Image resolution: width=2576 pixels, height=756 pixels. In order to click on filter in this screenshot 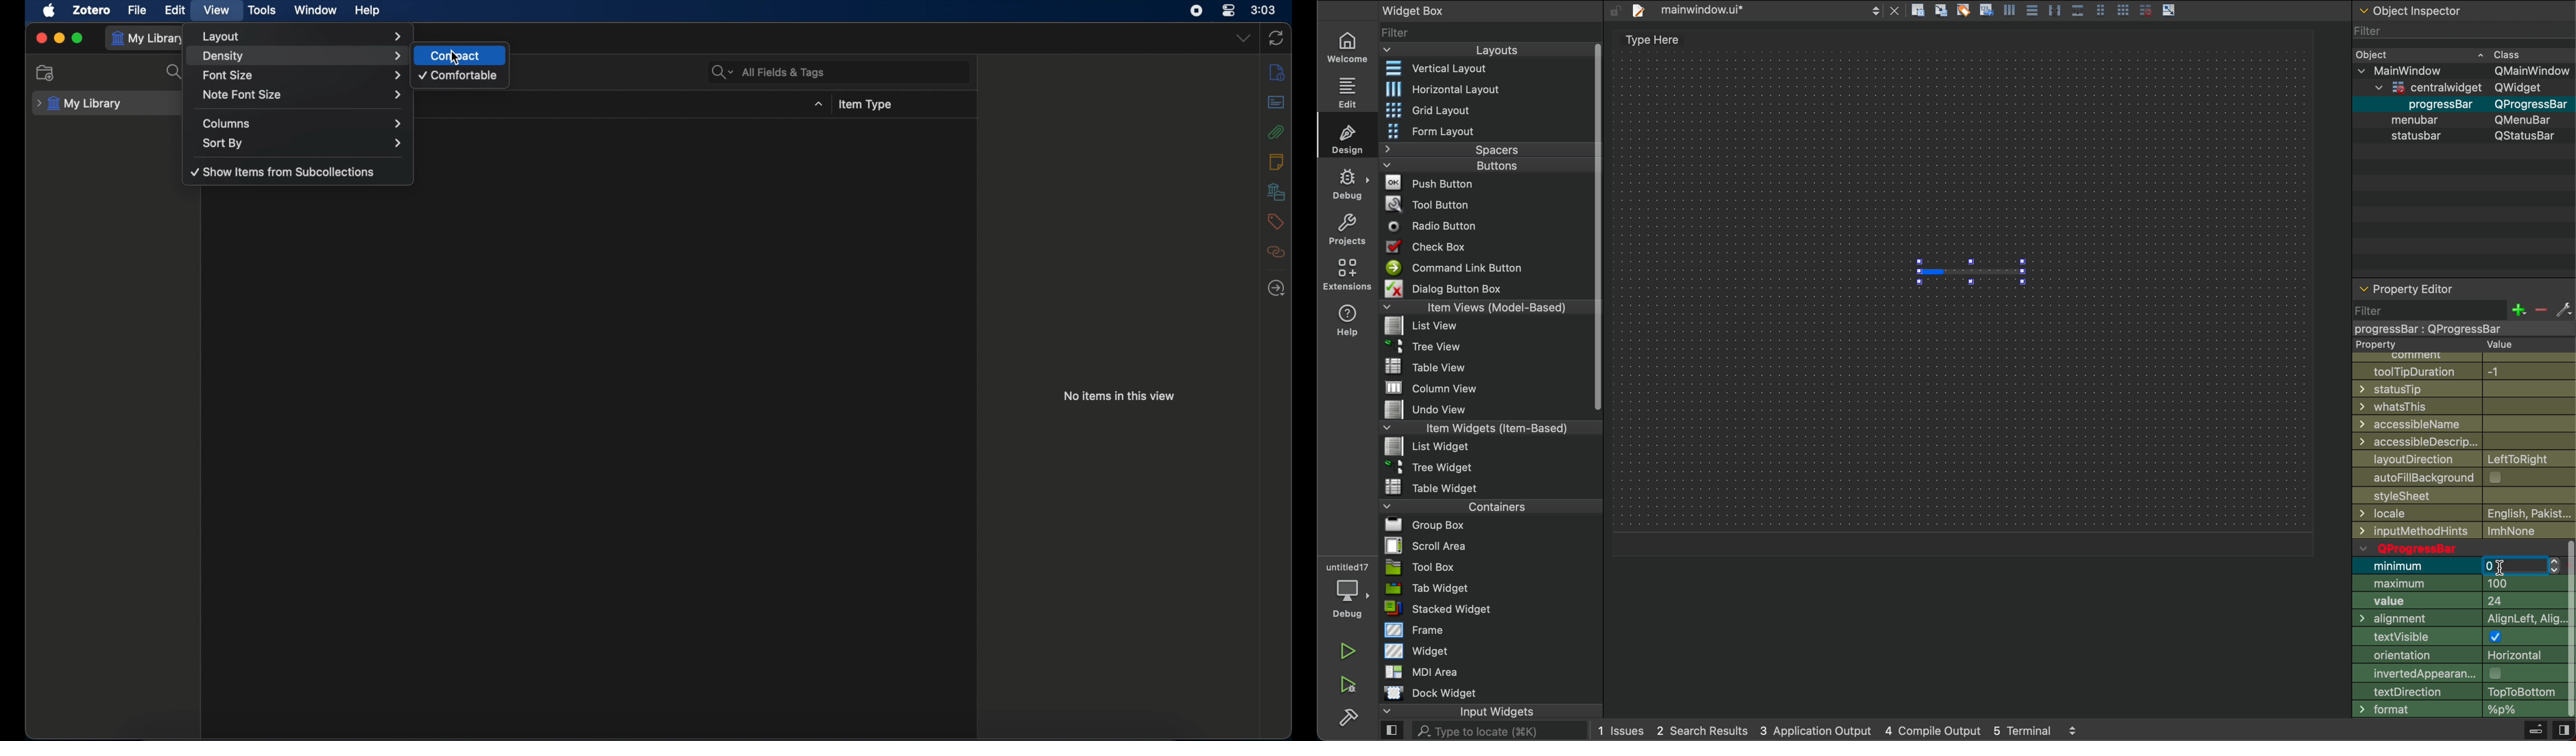, I will do `click(2462, 318)`.